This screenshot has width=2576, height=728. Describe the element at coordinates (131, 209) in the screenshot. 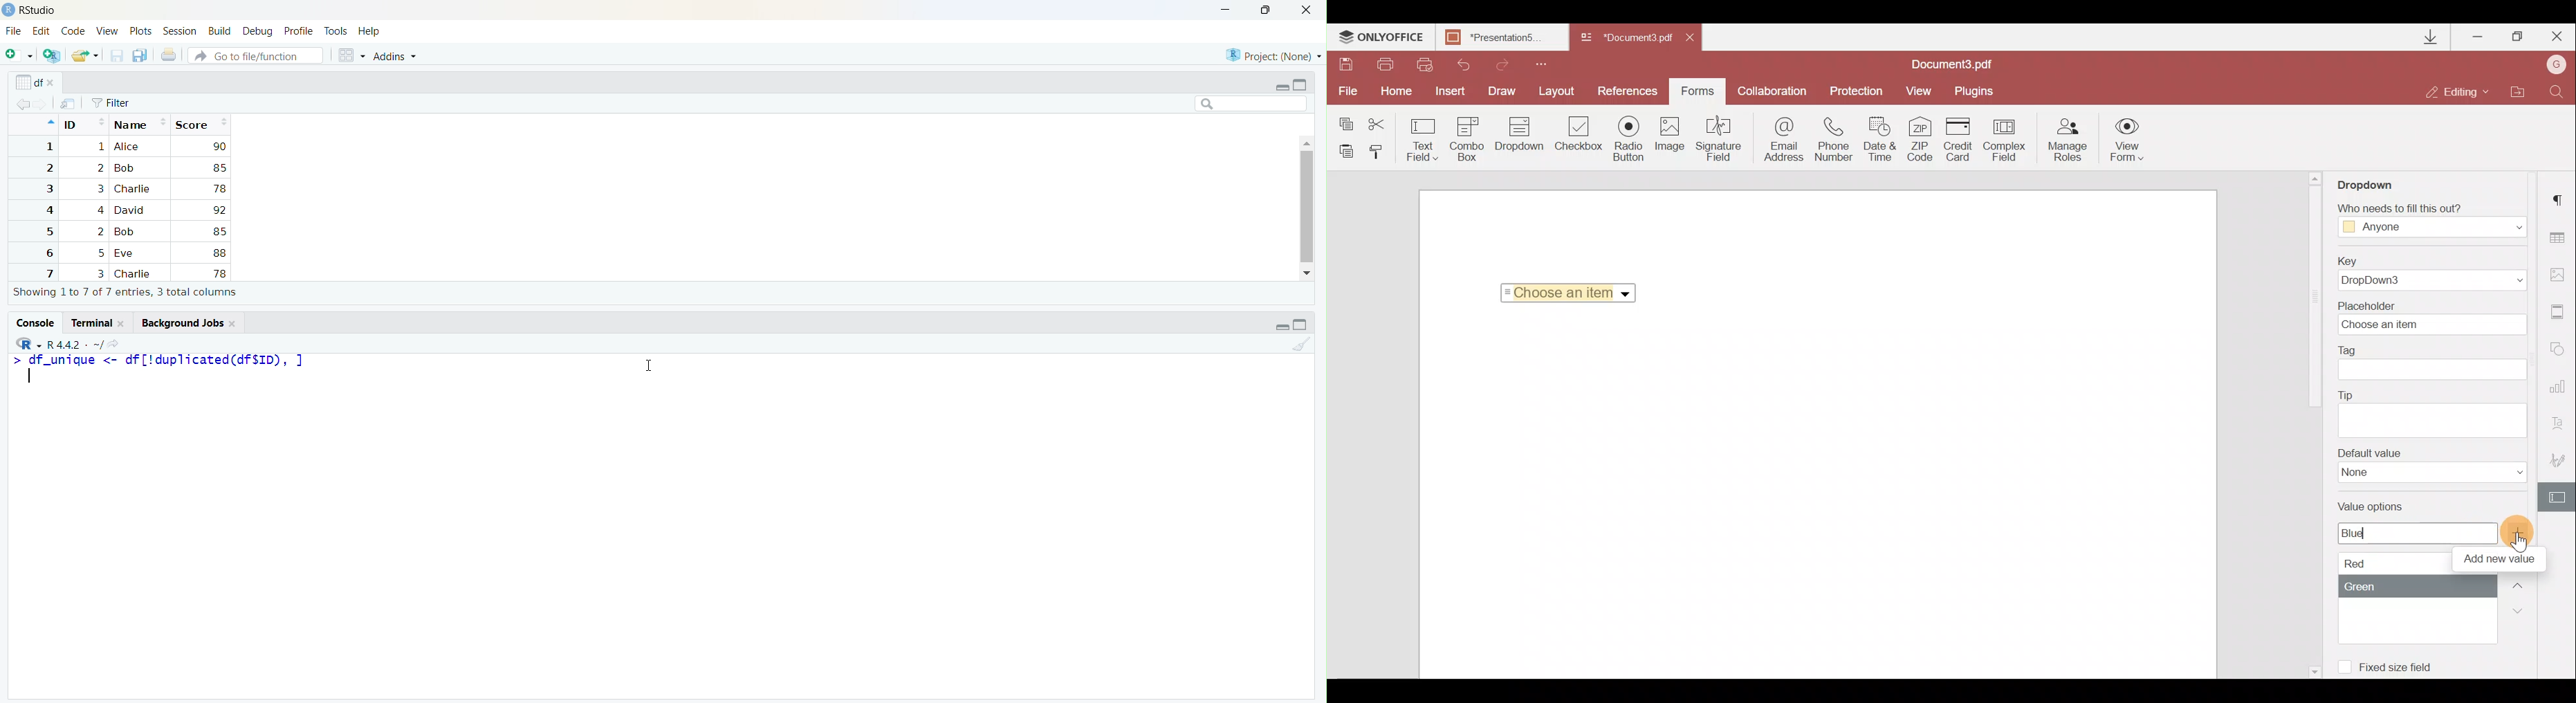

I see `David` at that location.